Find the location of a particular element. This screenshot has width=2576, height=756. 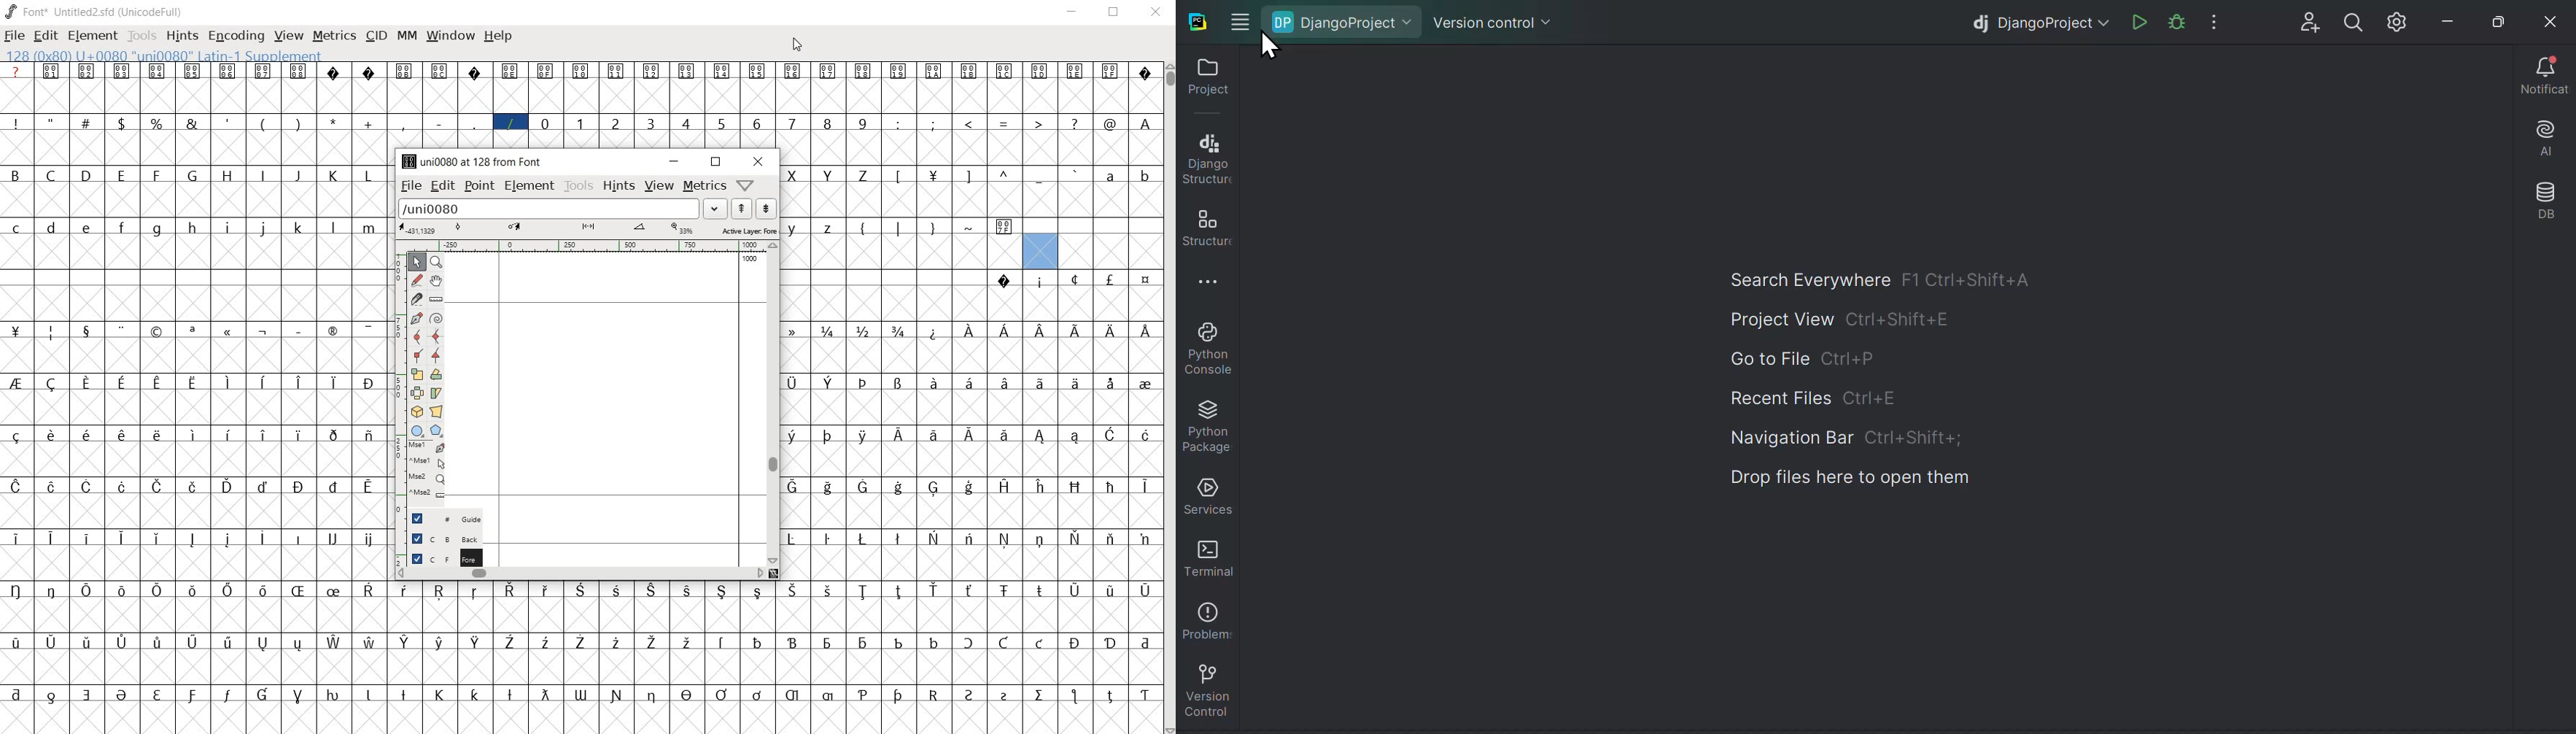

glyph is located at coordinates (1041, 71).